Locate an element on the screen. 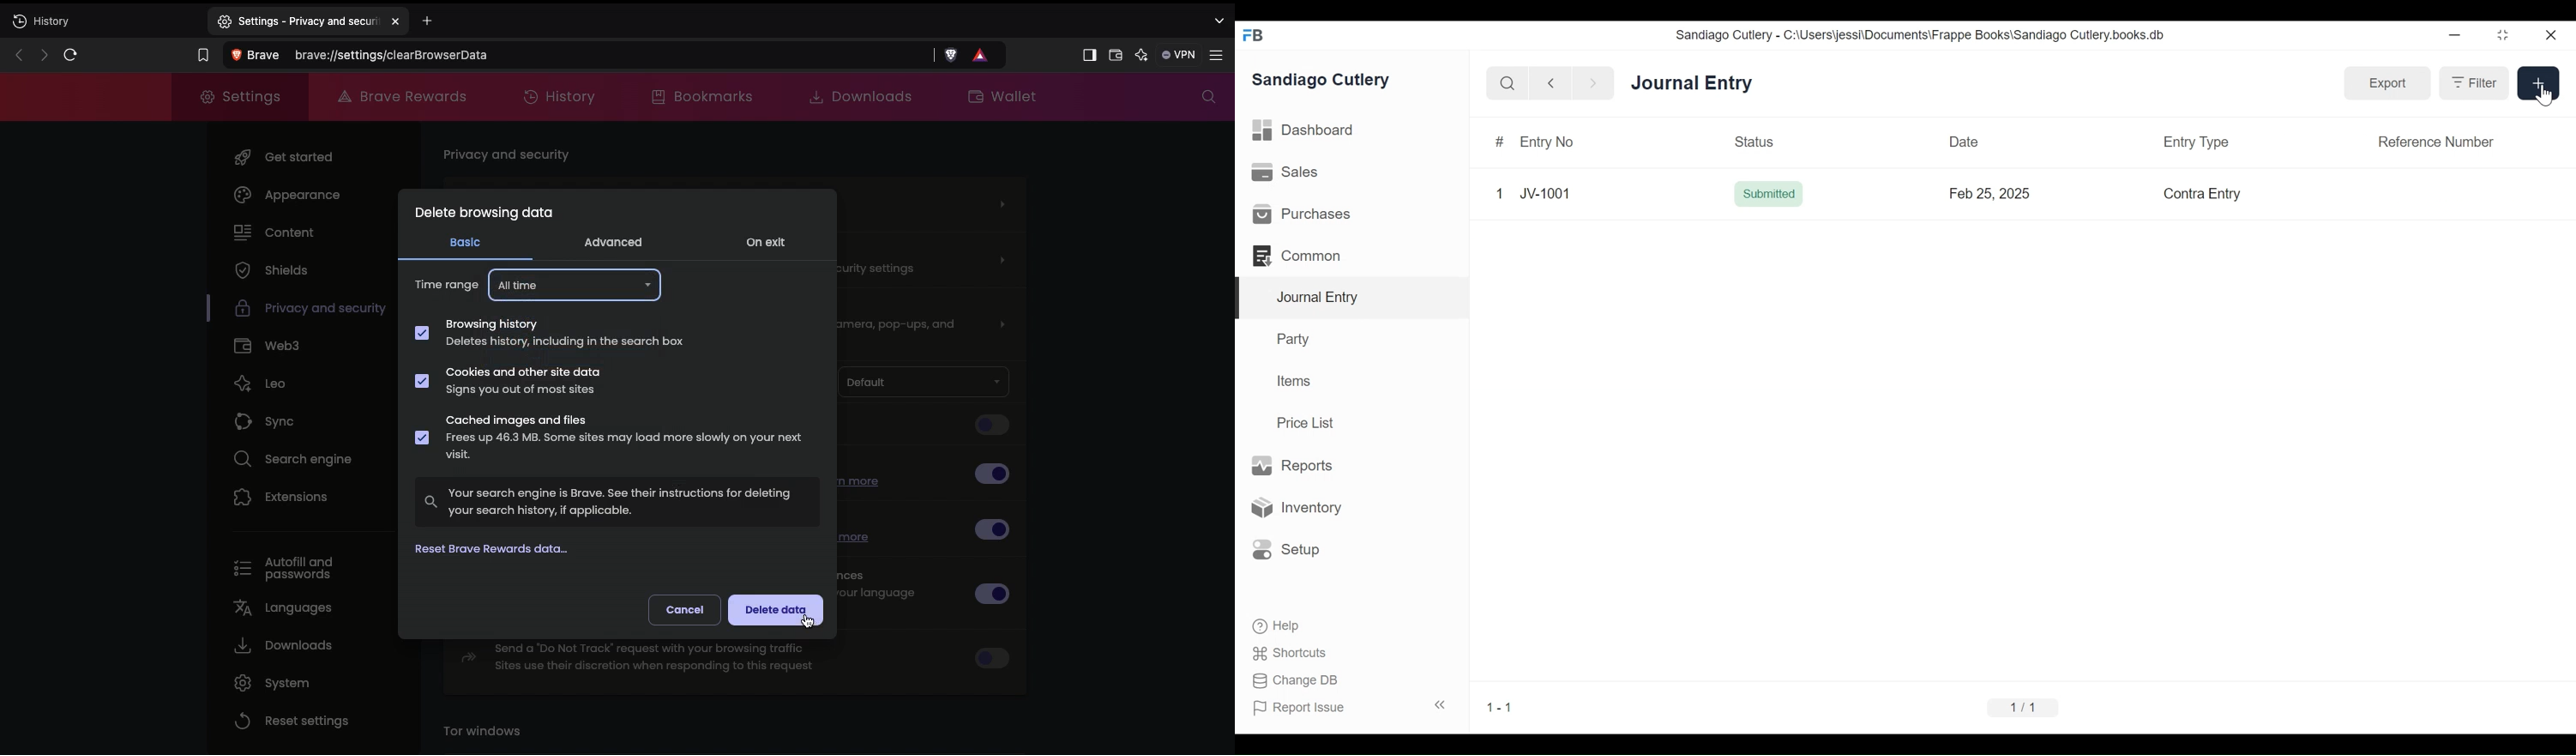 The width and height of the screenshot is (2576, 756). Minimize is located at coordinates (2457, 36).